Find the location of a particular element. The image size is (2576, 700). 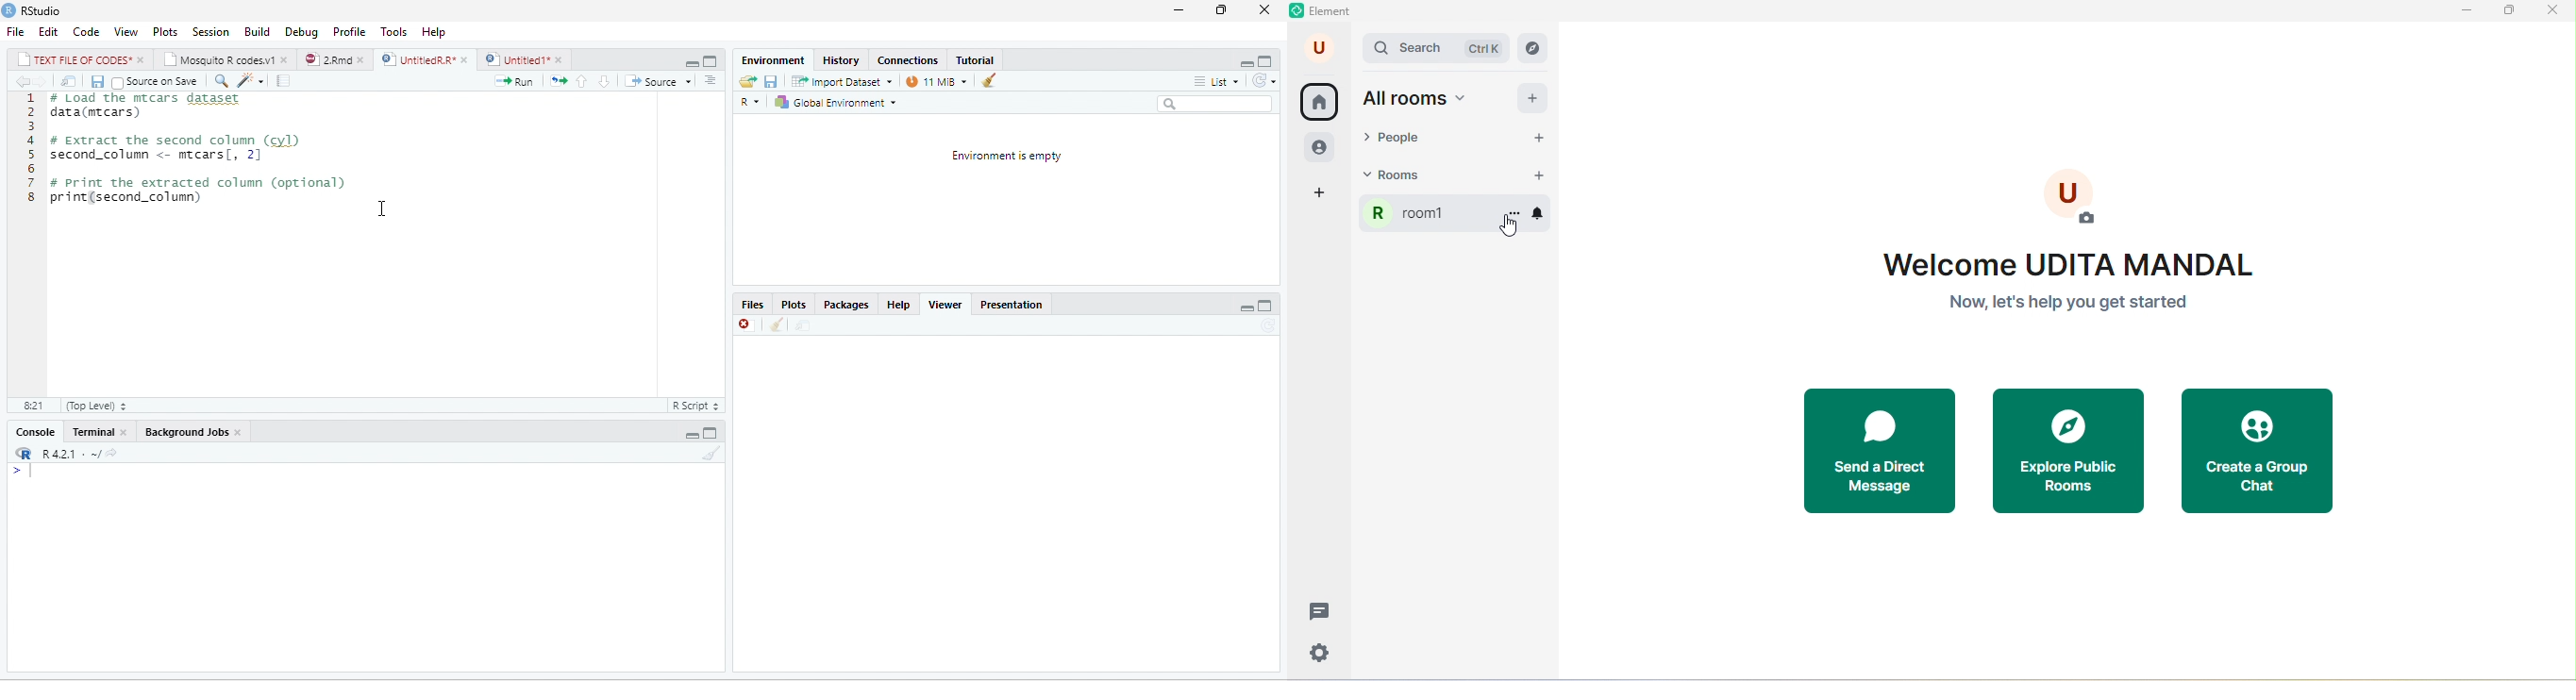

minimize is located at coordinates (694, 431).